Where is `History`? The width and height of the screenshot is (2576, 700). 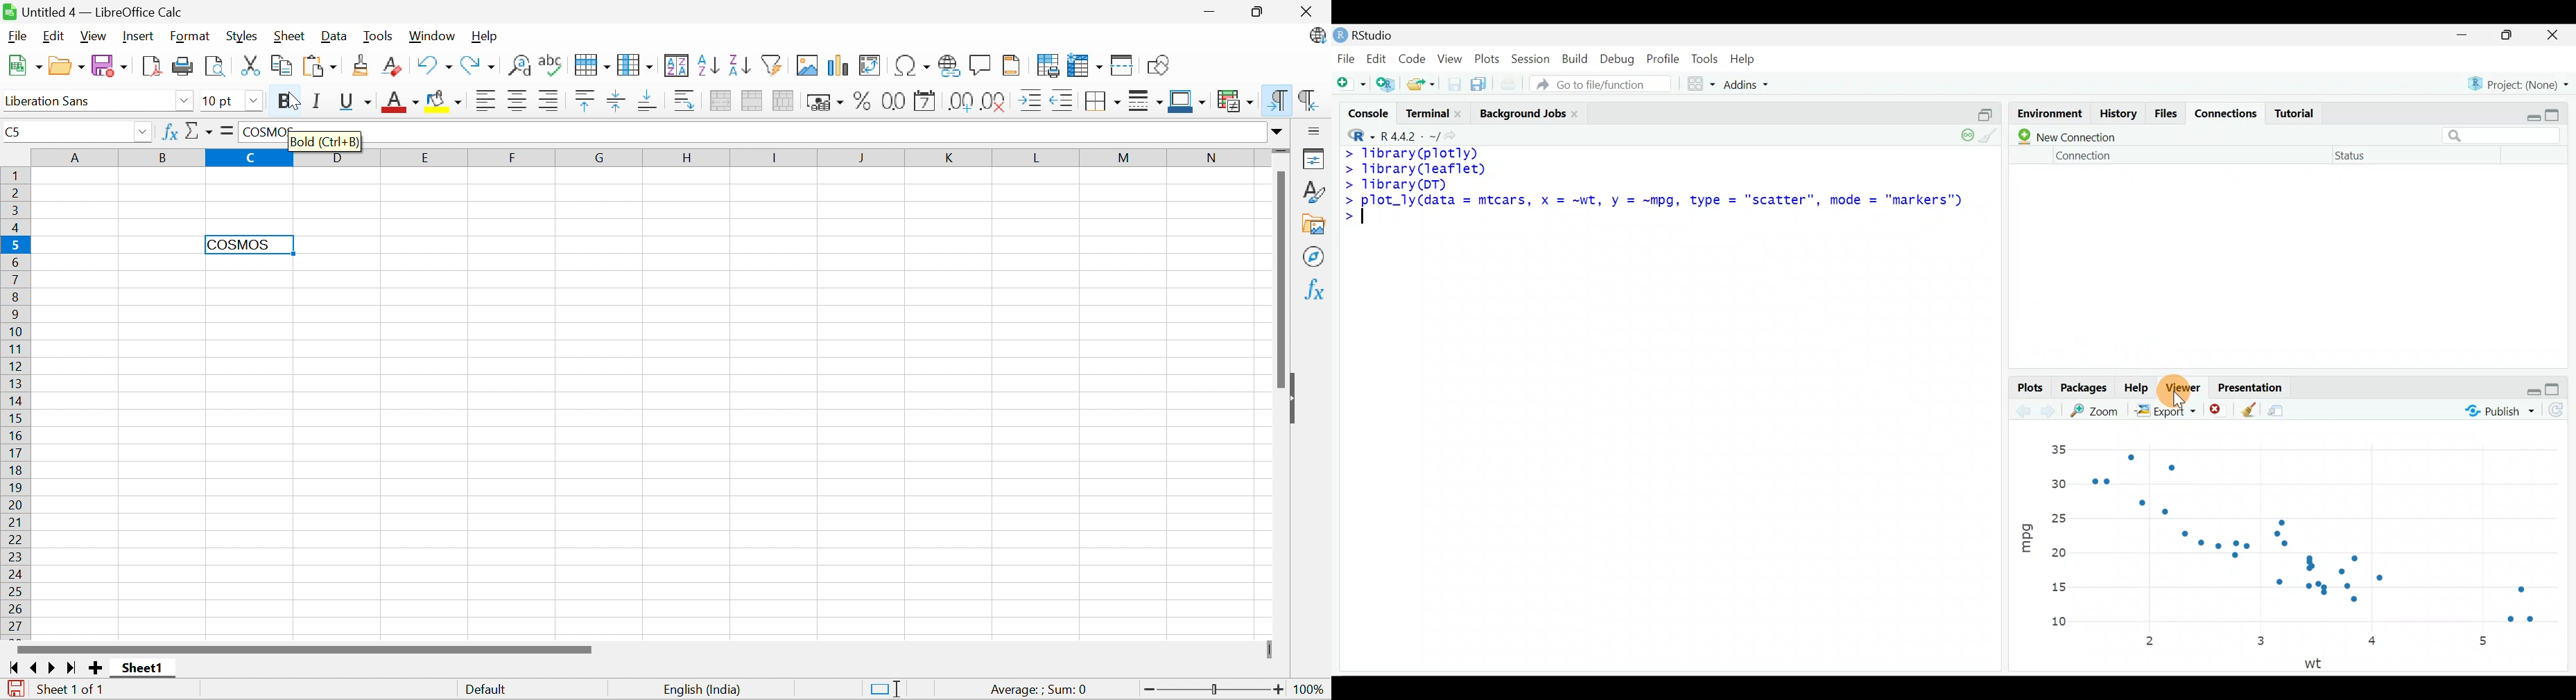 History is located at coordinates (2117, 113).